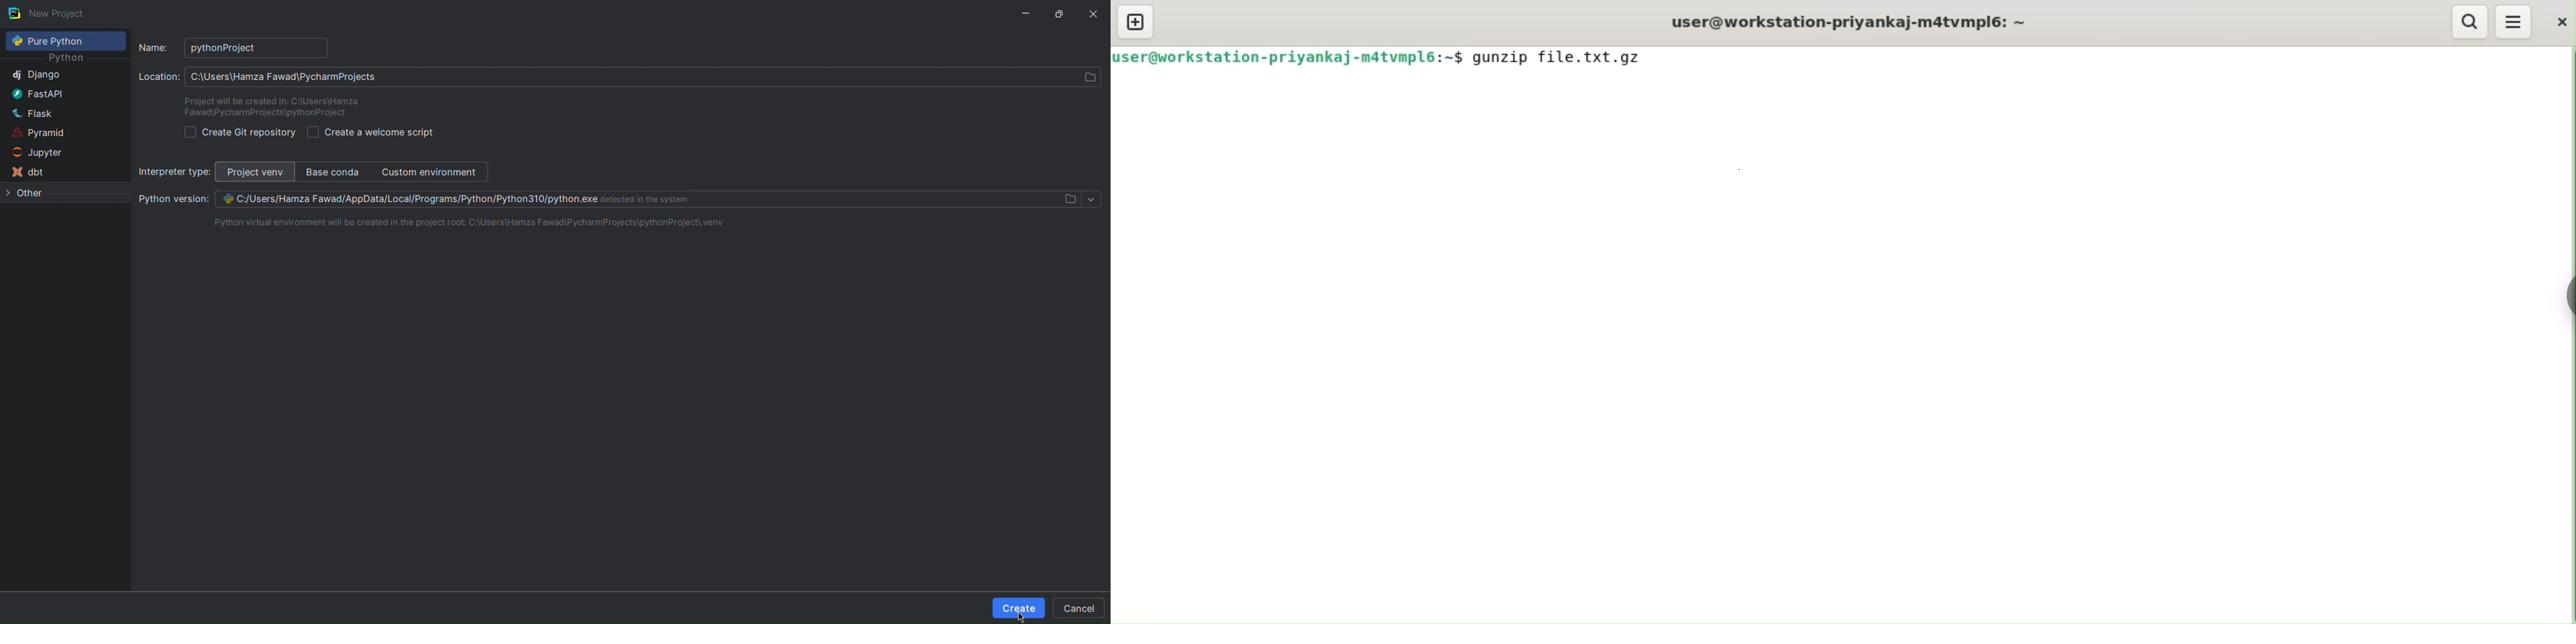 The image size is (2576, 644). What do you see at coordinates (32, 153) in the screenshot?
I see `Jupyter` at bounding box center [32, 153].